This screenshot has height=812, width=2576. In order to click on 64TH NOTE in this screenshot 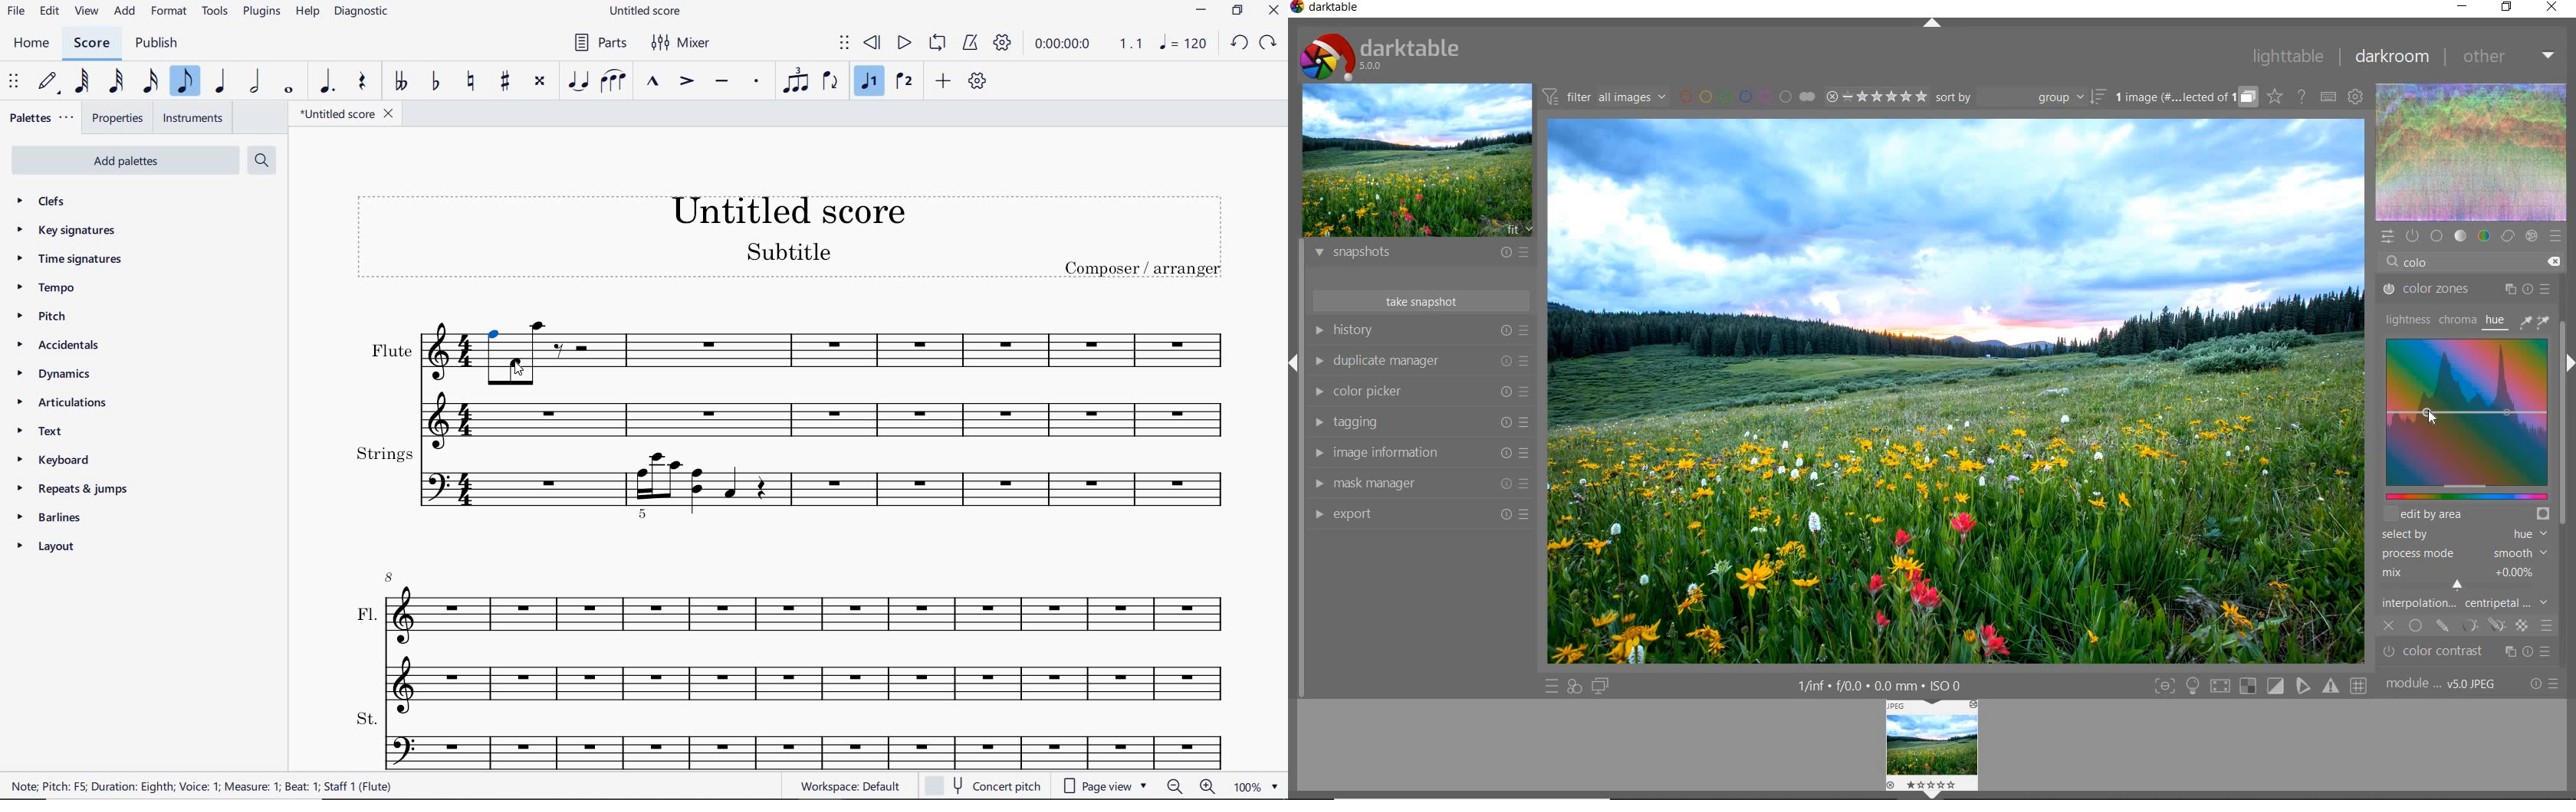, I will do `click(82, 81)`.